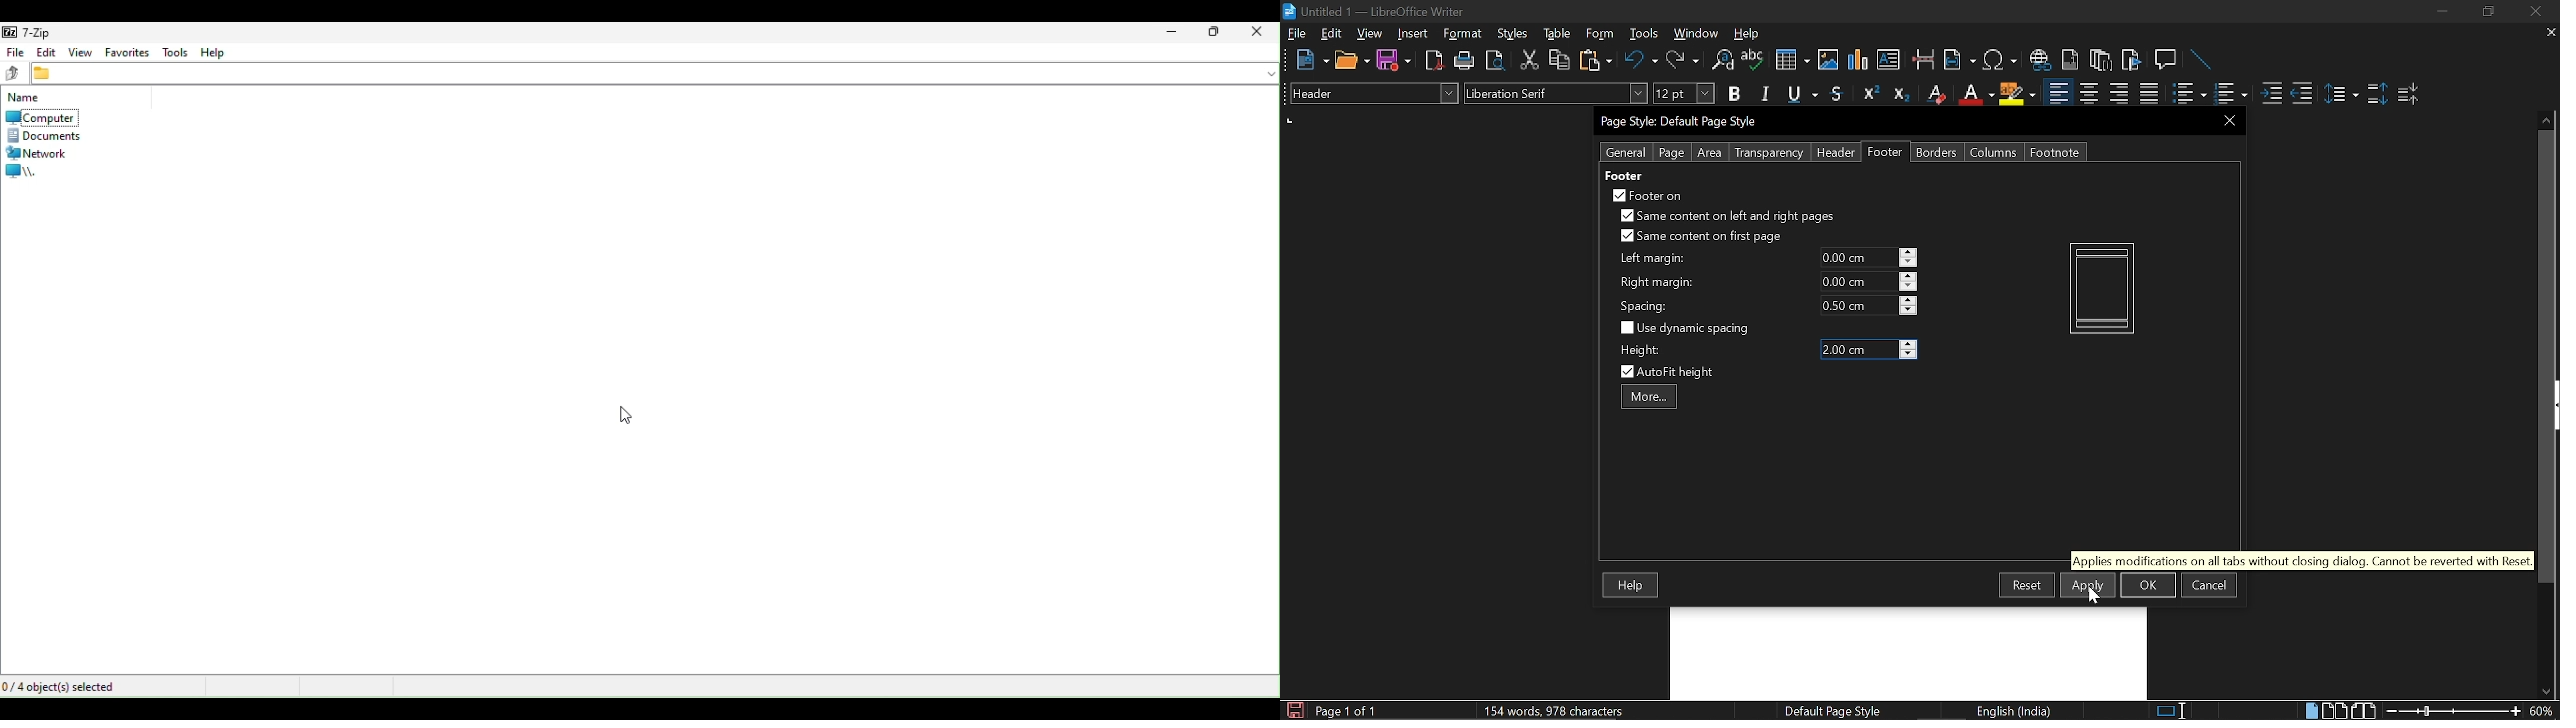  I want to click on General, so click(1627, 152).